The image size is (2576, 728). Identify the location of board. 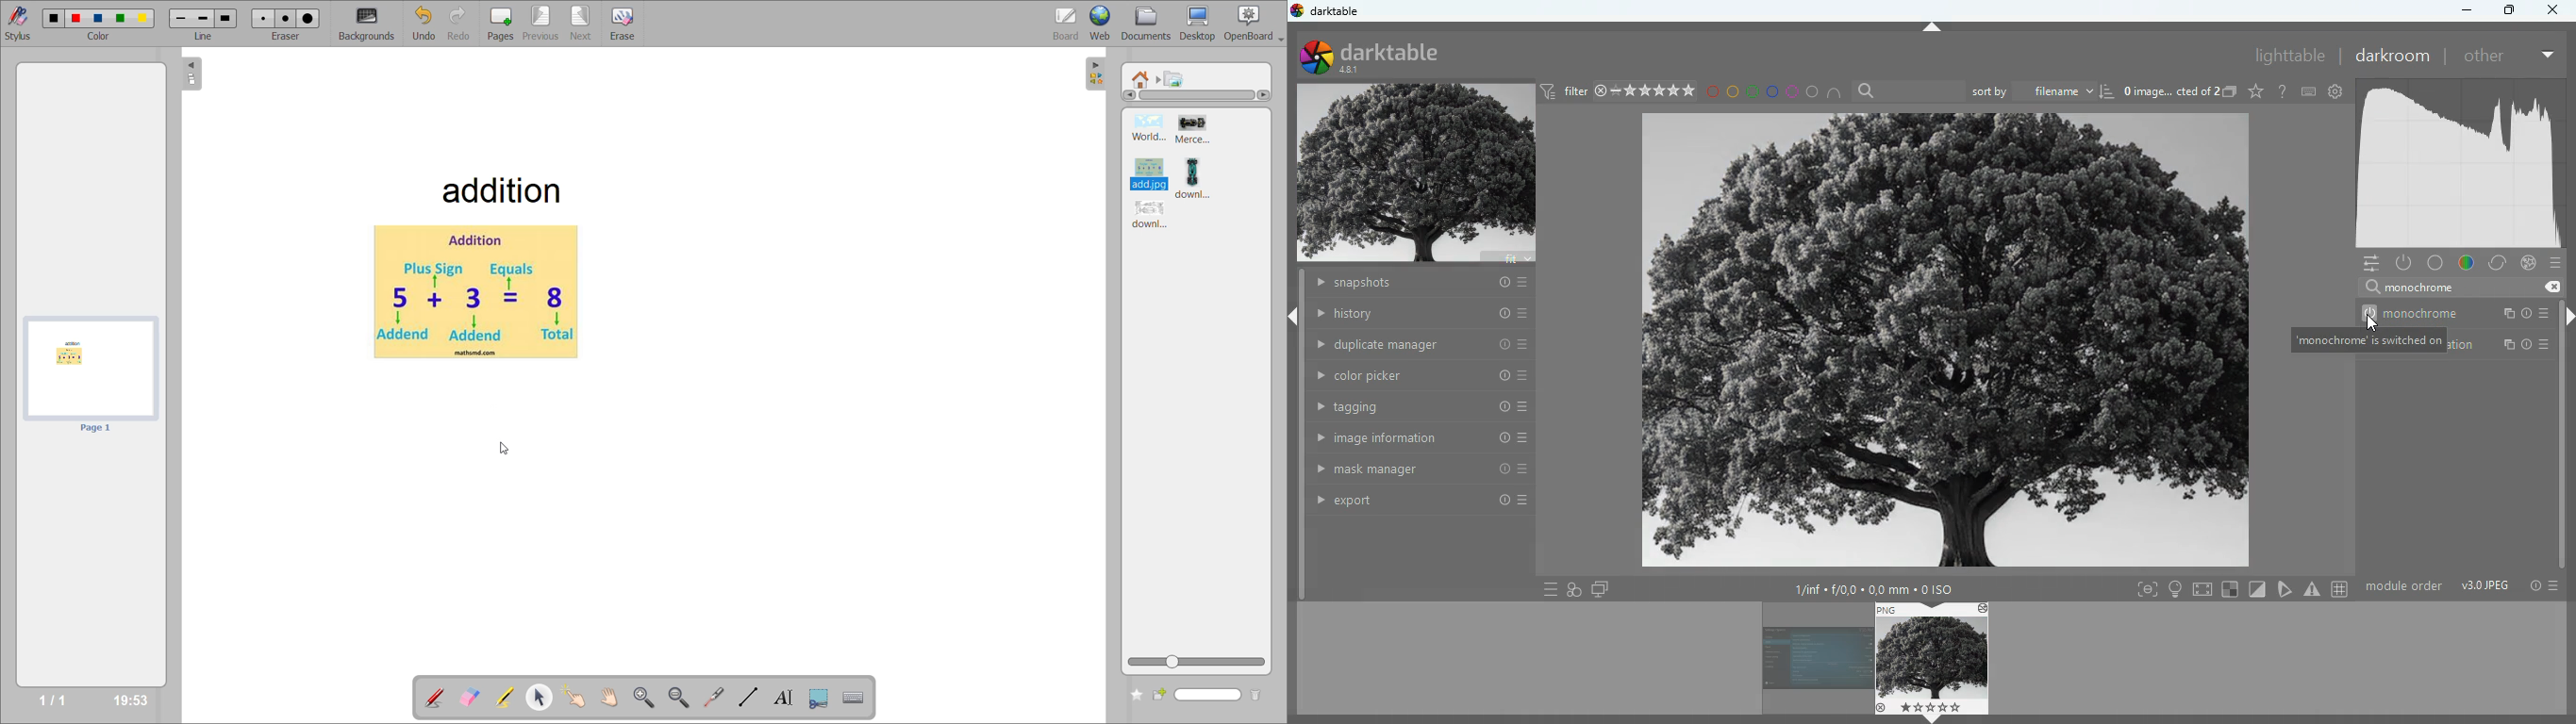
(1067, 24).